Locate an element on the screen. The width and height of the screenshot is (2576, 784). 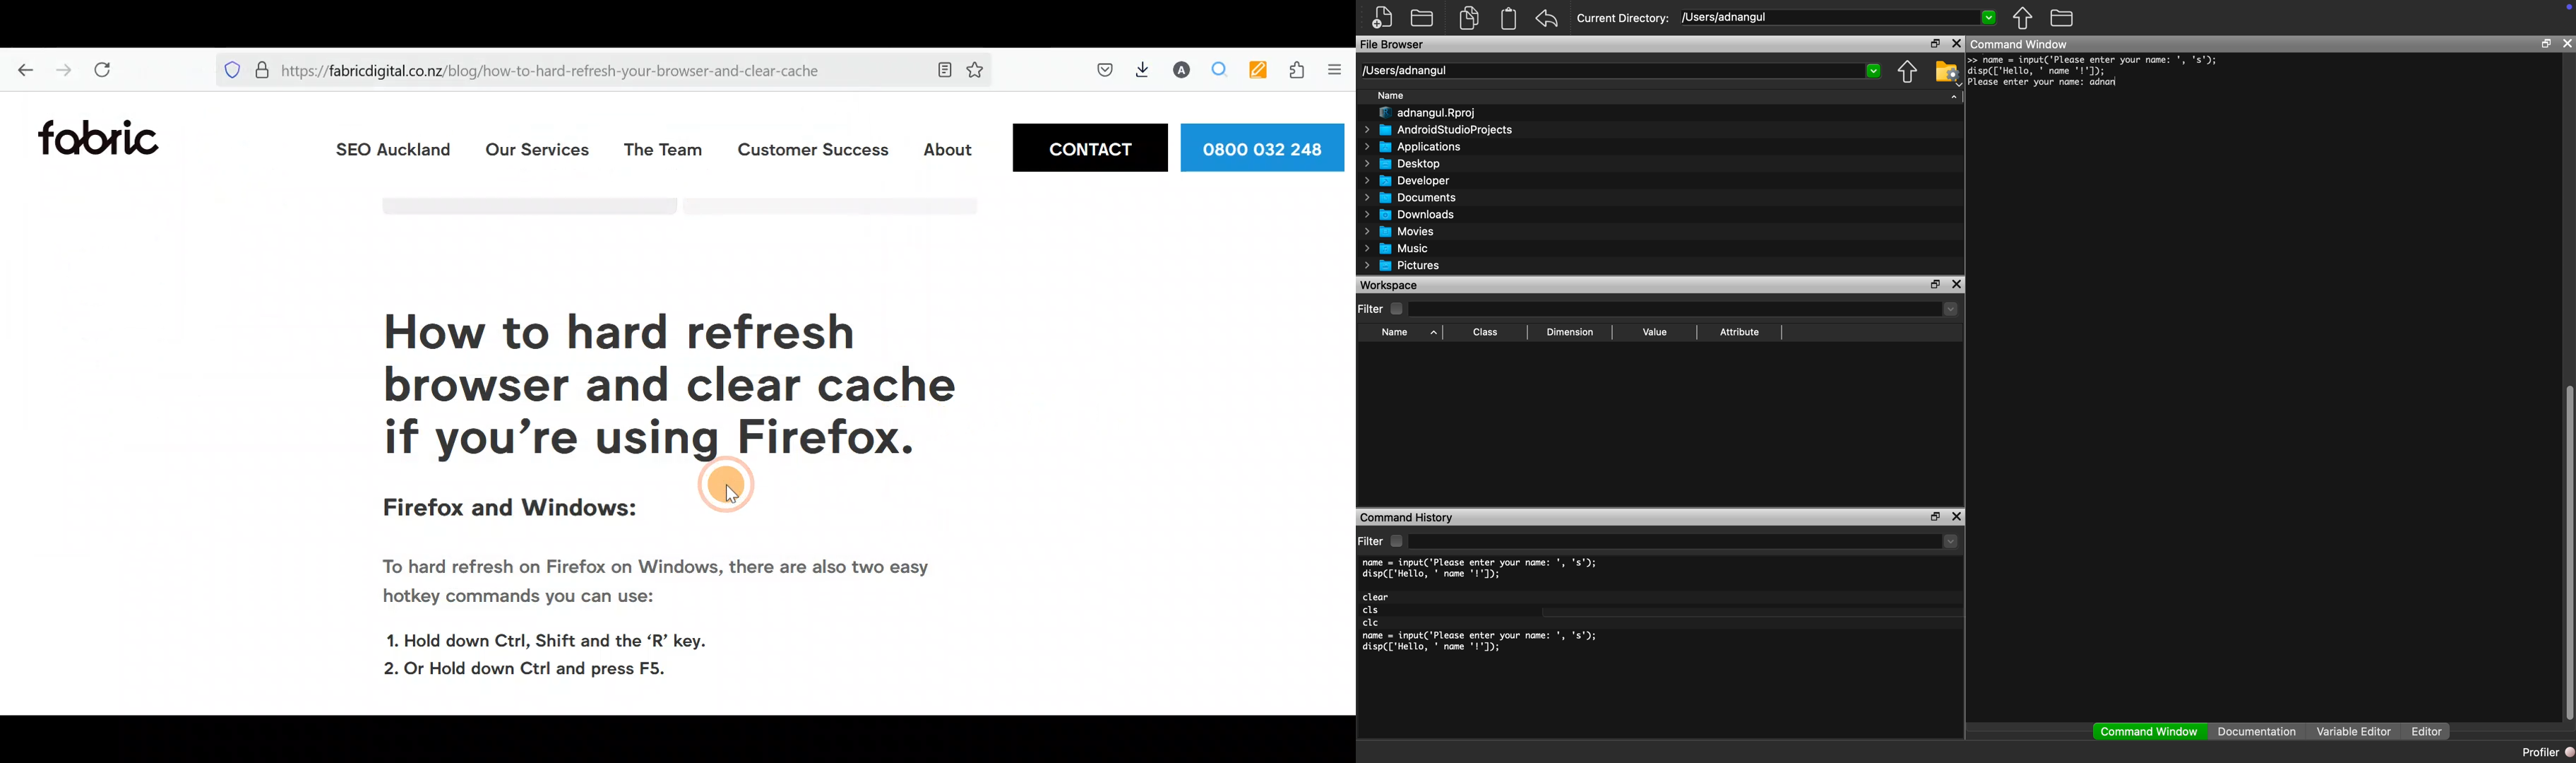
Editor is located at coordinates (2431, 732).